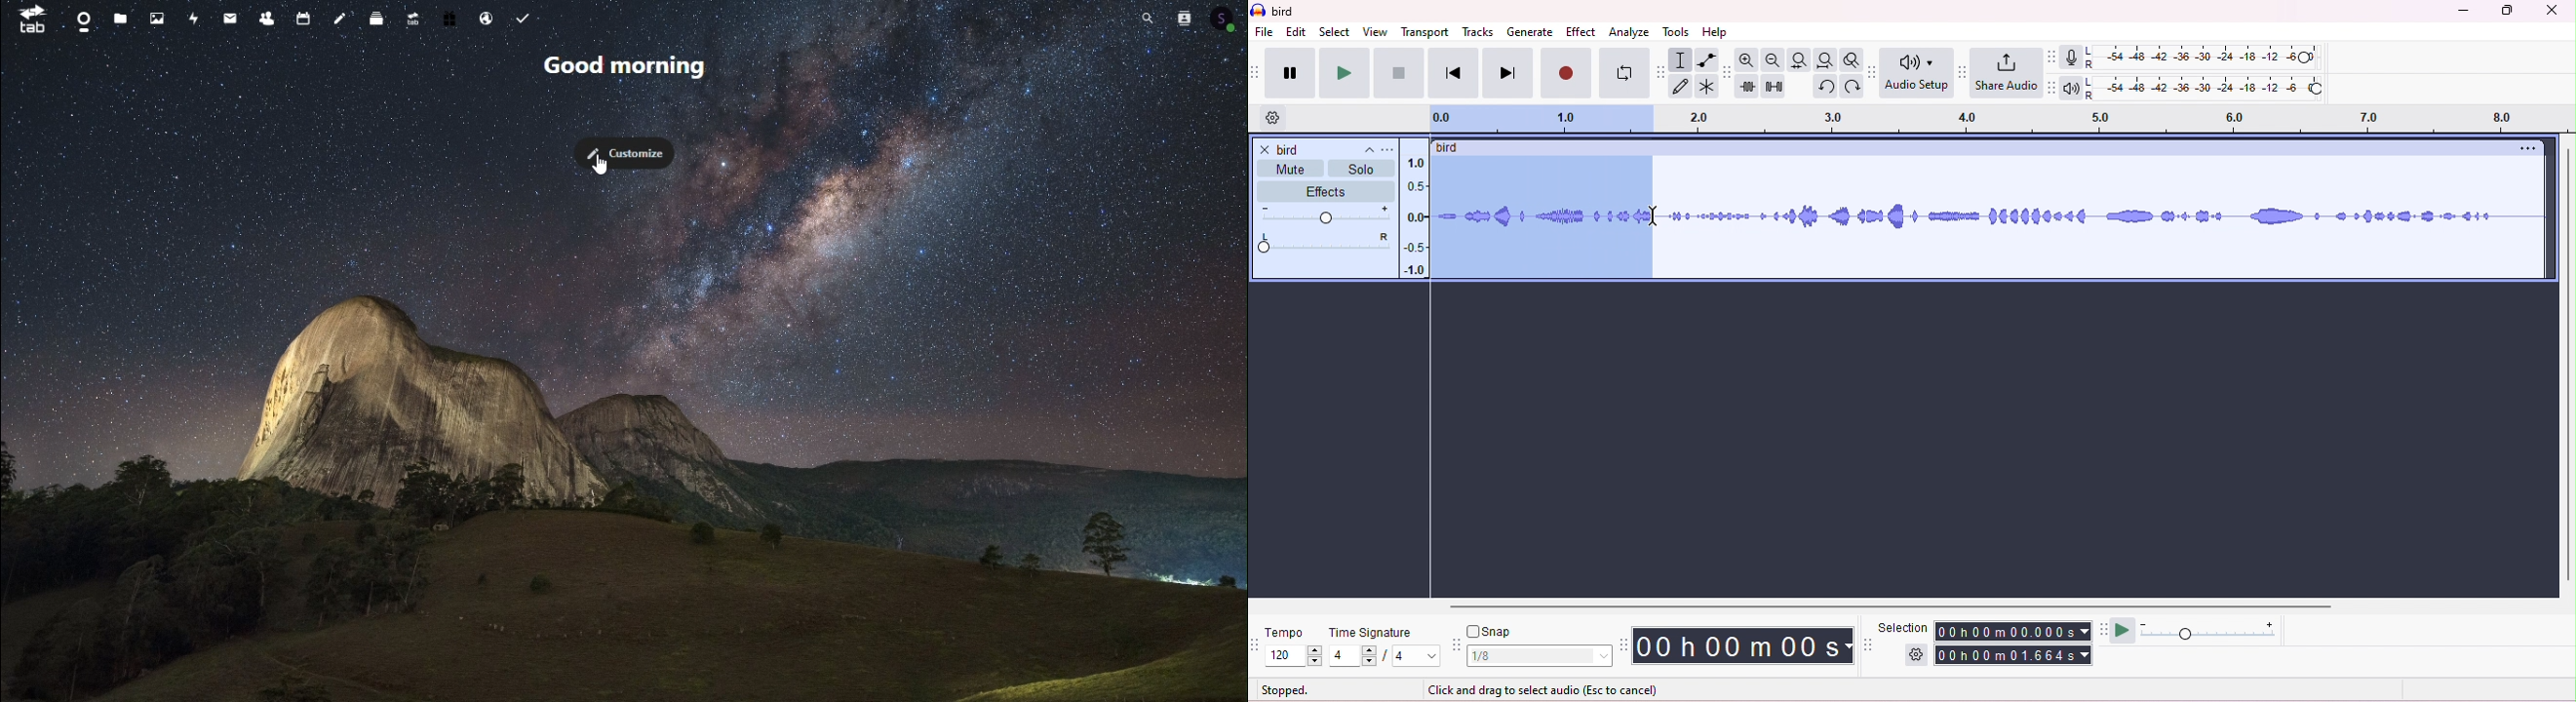  Describe the element at coordinates (2079, 57) in the screenshot. I see `record meter` at that location.